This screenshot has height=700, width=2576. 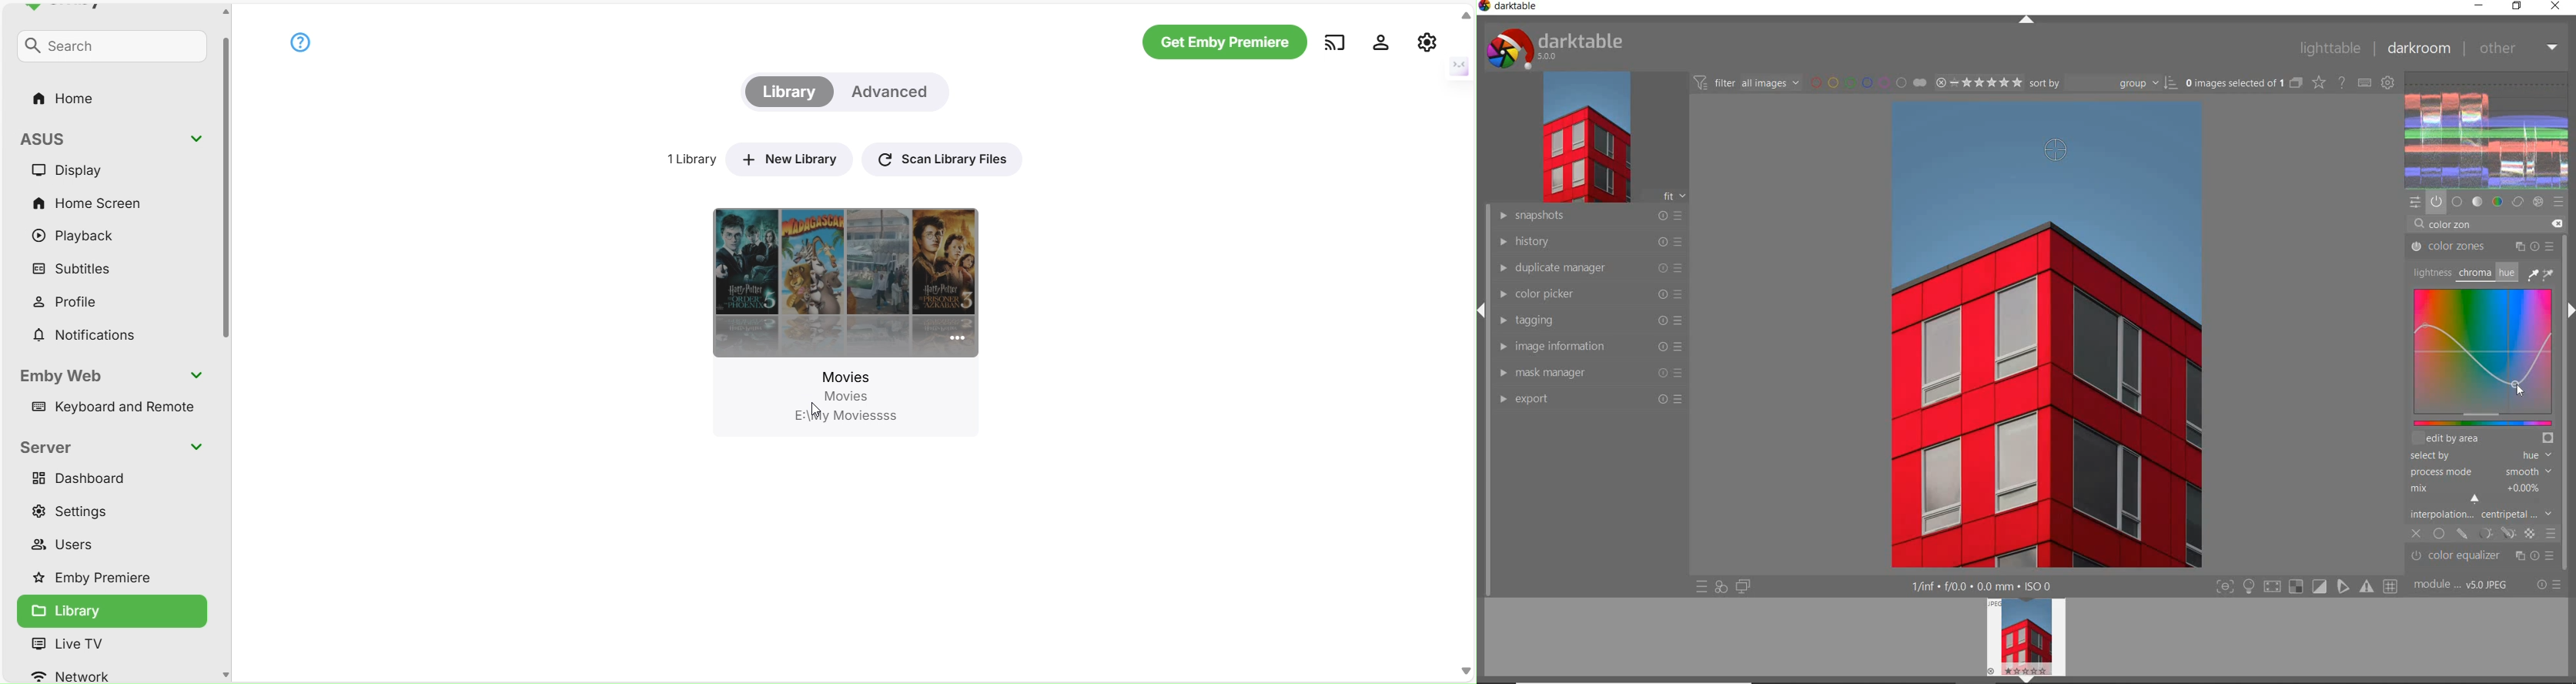 What do you see at coordinates (2458, 200) in the screenshot?
I see `base` at bounding box center [2458, 200].